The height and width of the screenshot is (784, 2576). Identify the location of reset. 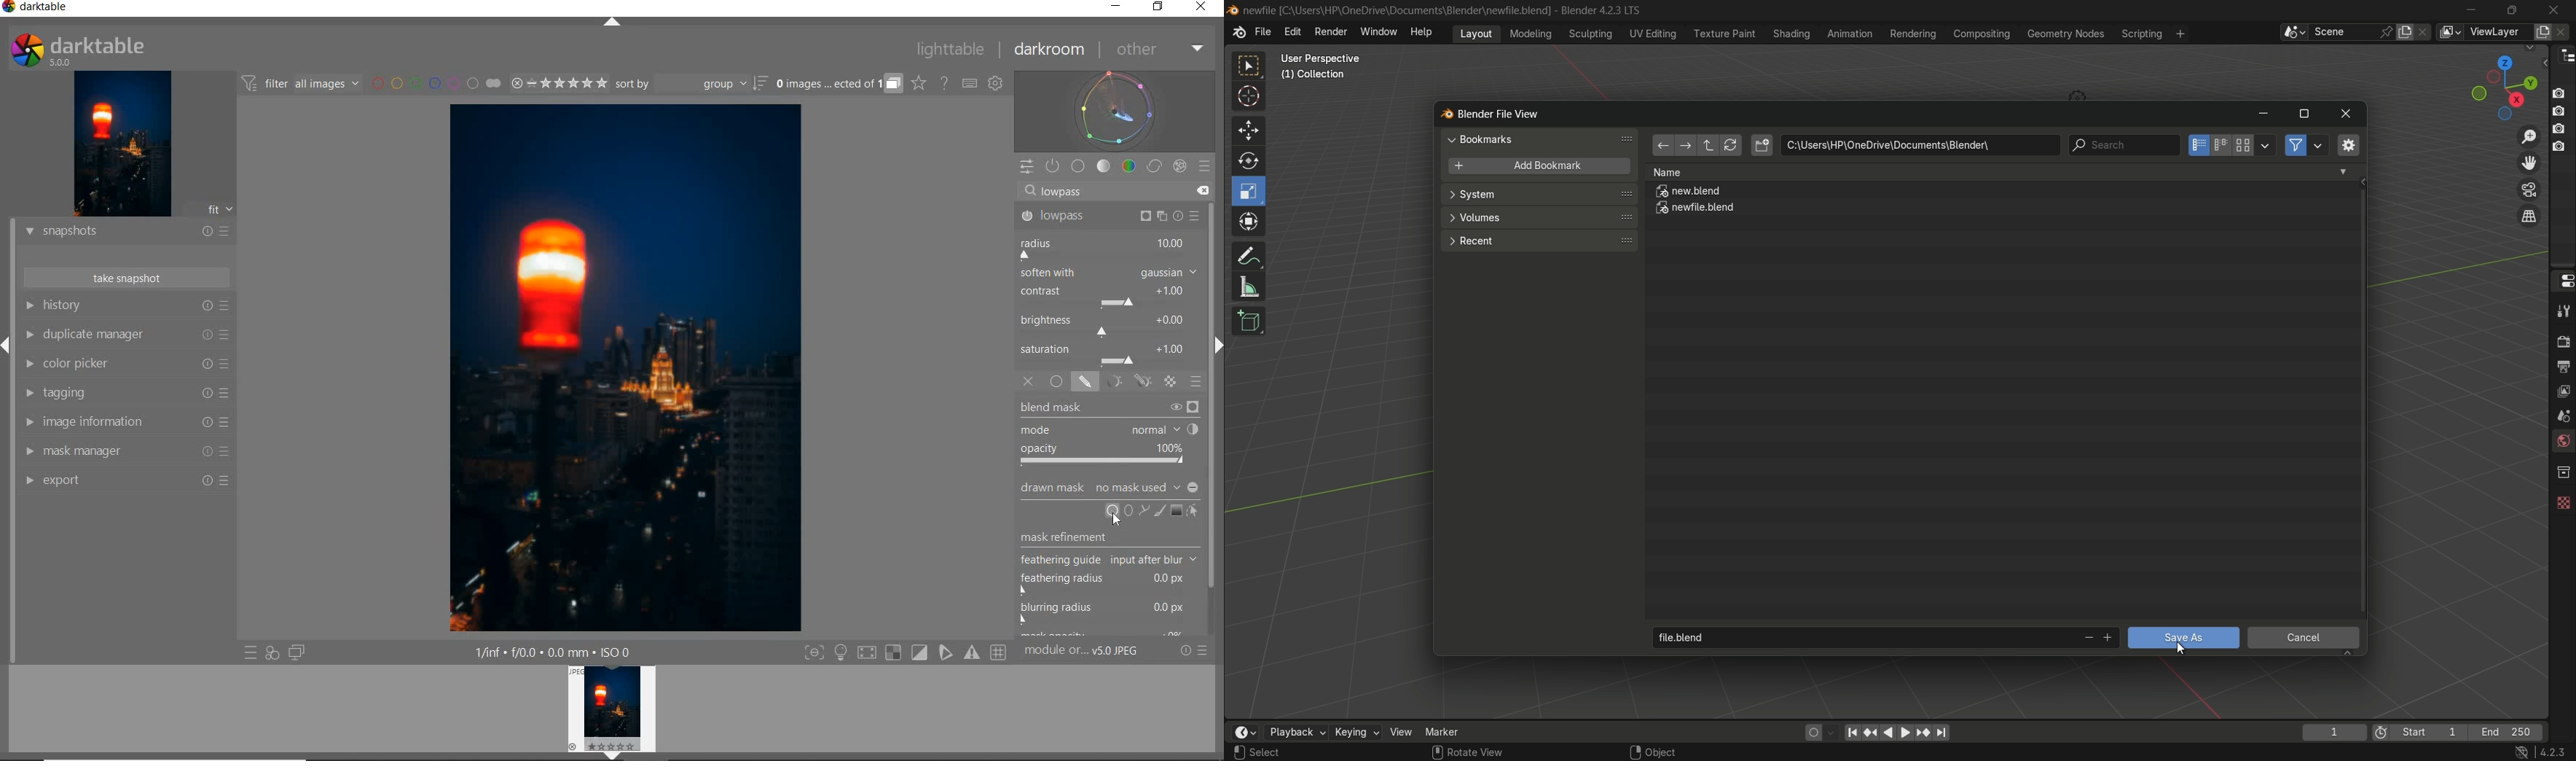
(1180, 218).